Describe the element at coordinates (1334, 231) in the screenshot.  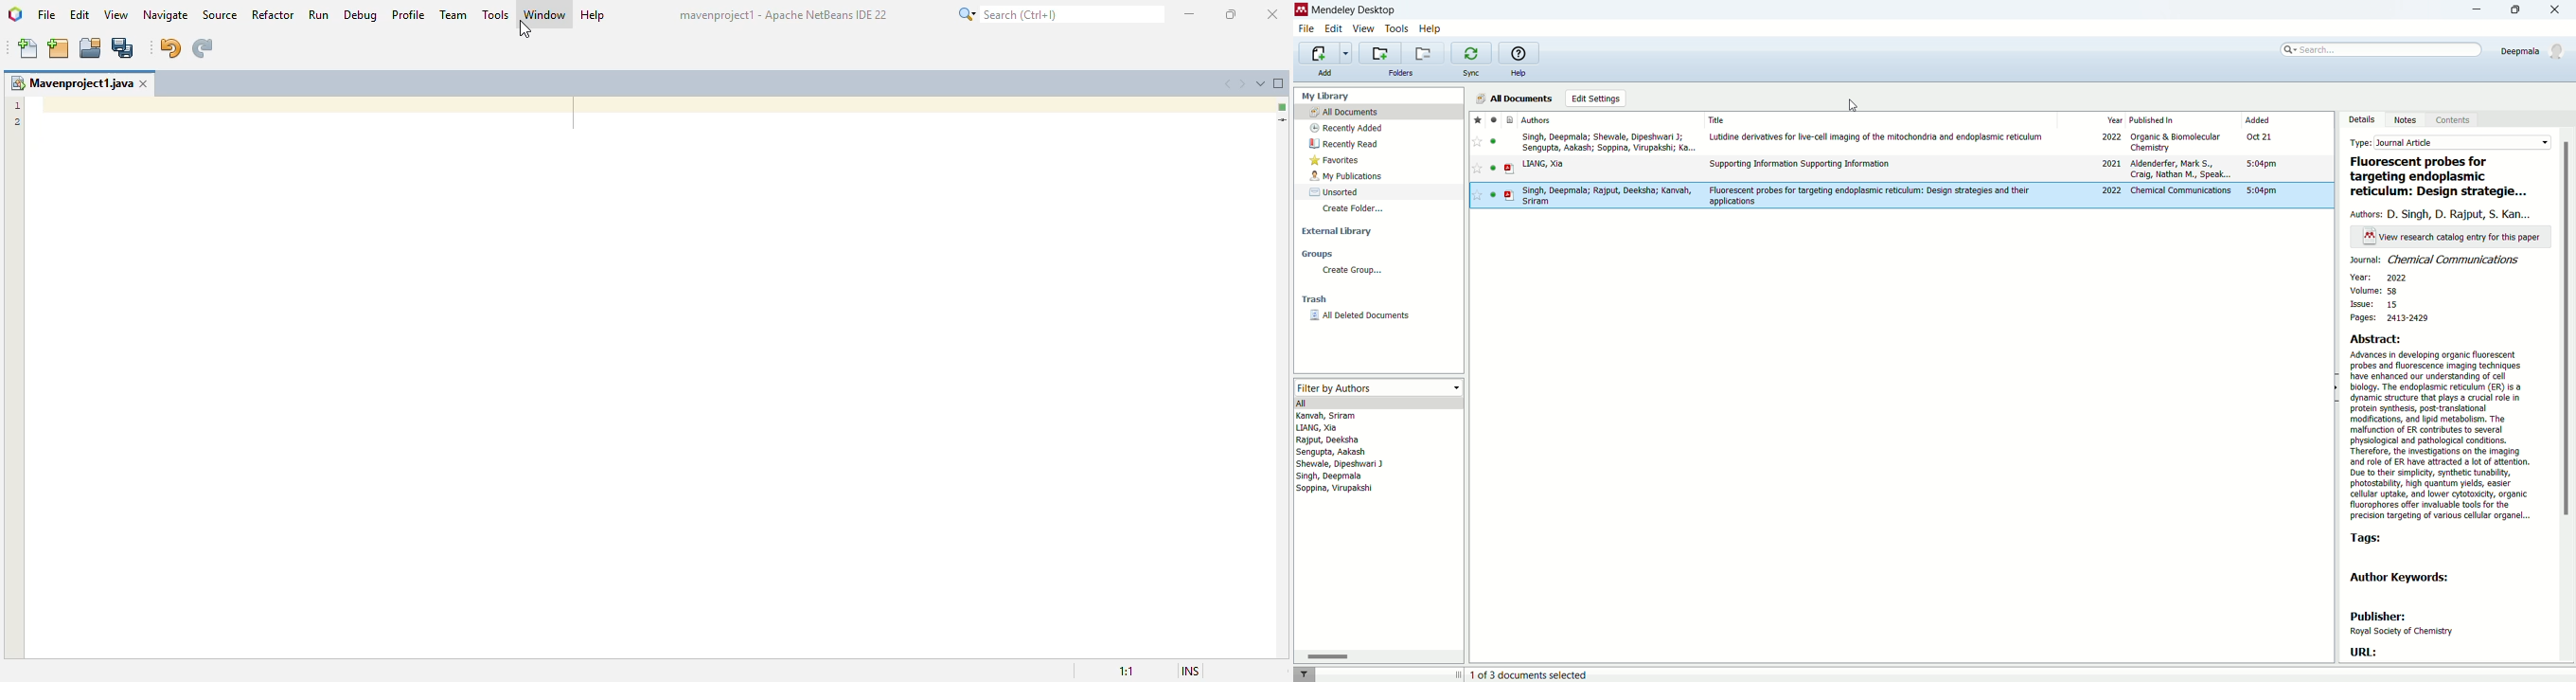
I see `external library` at that location.